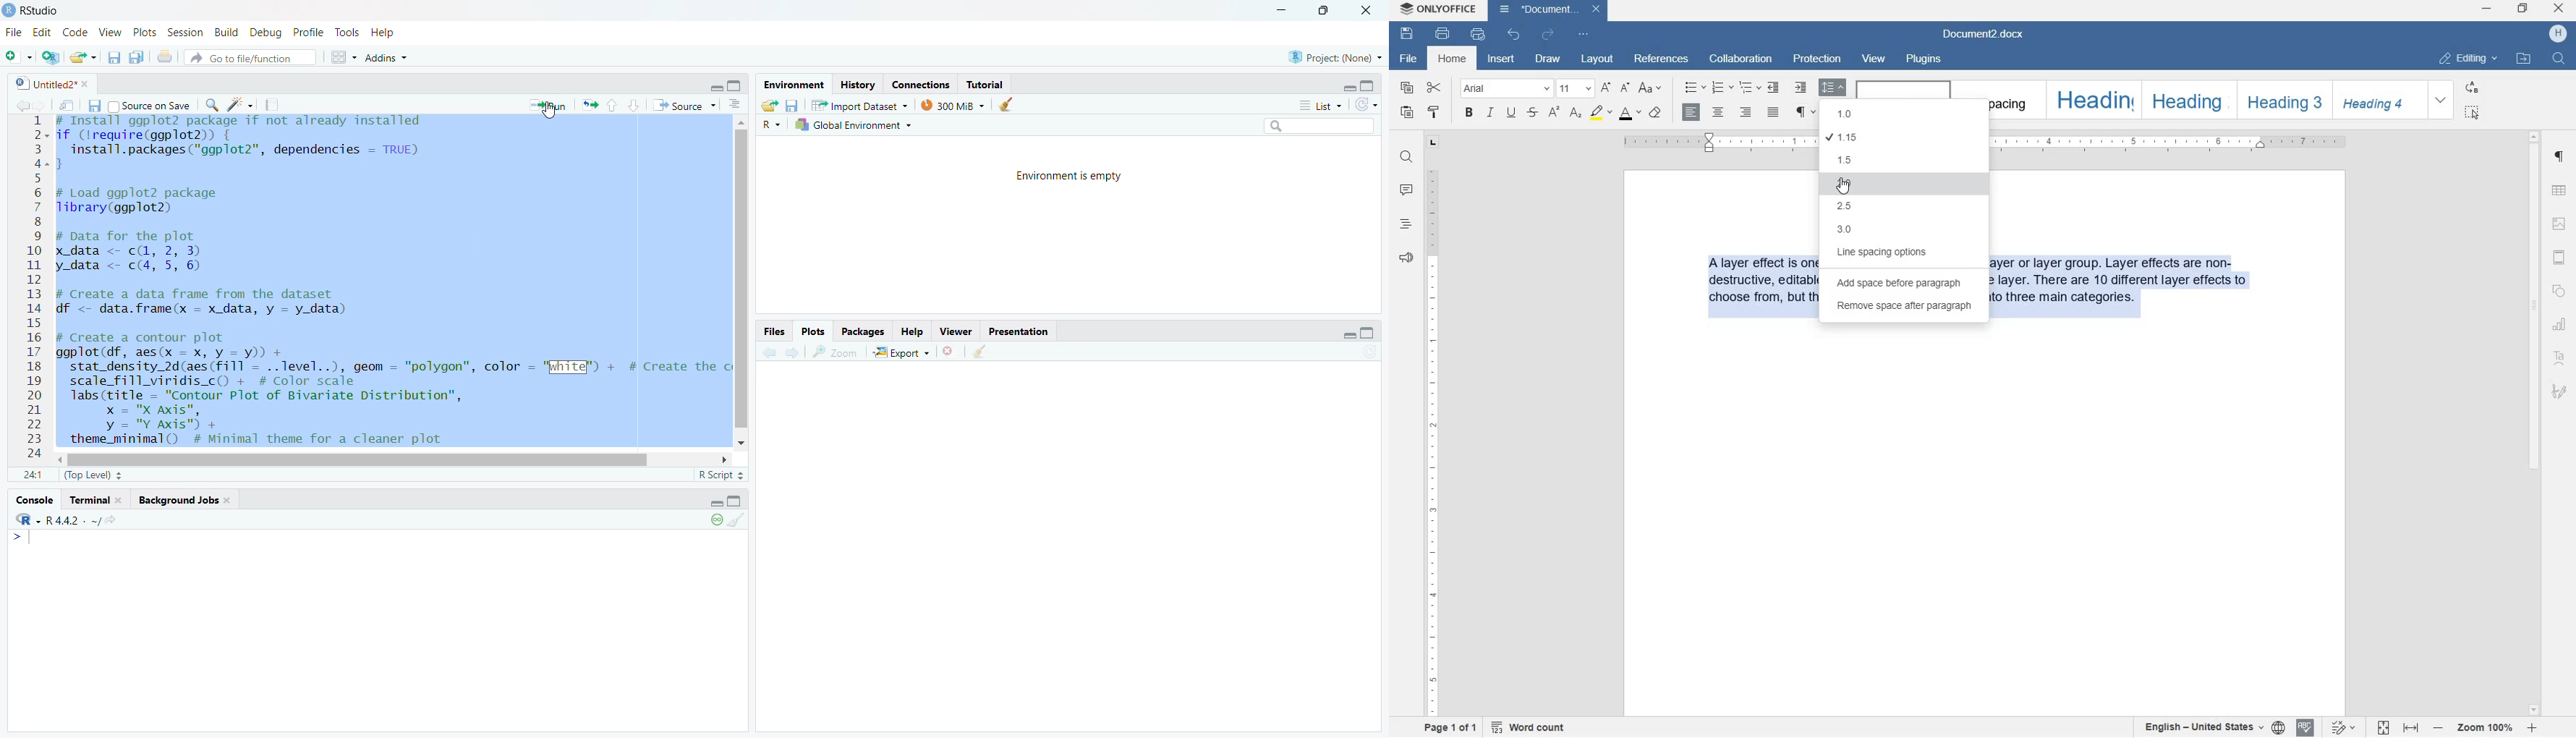 The height and width of the screenshot is (756, 2576). I want to click on change case, so click(1651, 88).